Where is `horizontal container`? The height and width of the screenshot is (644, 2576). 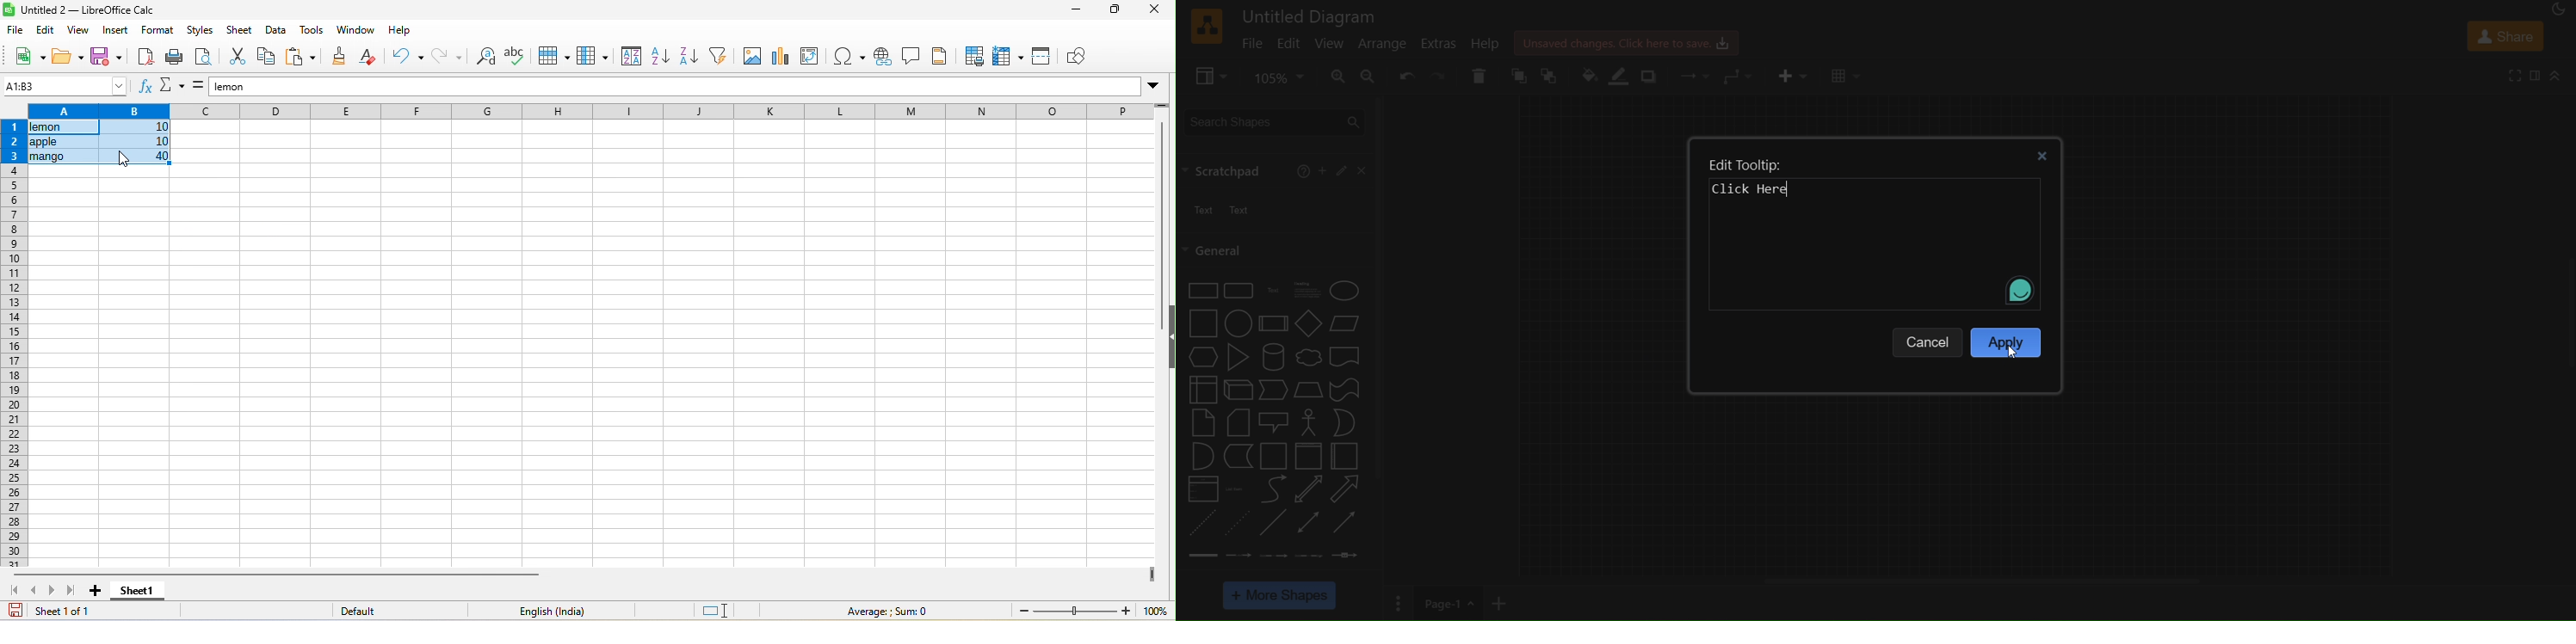 horizontal container is located at coordinates (1347, 456).